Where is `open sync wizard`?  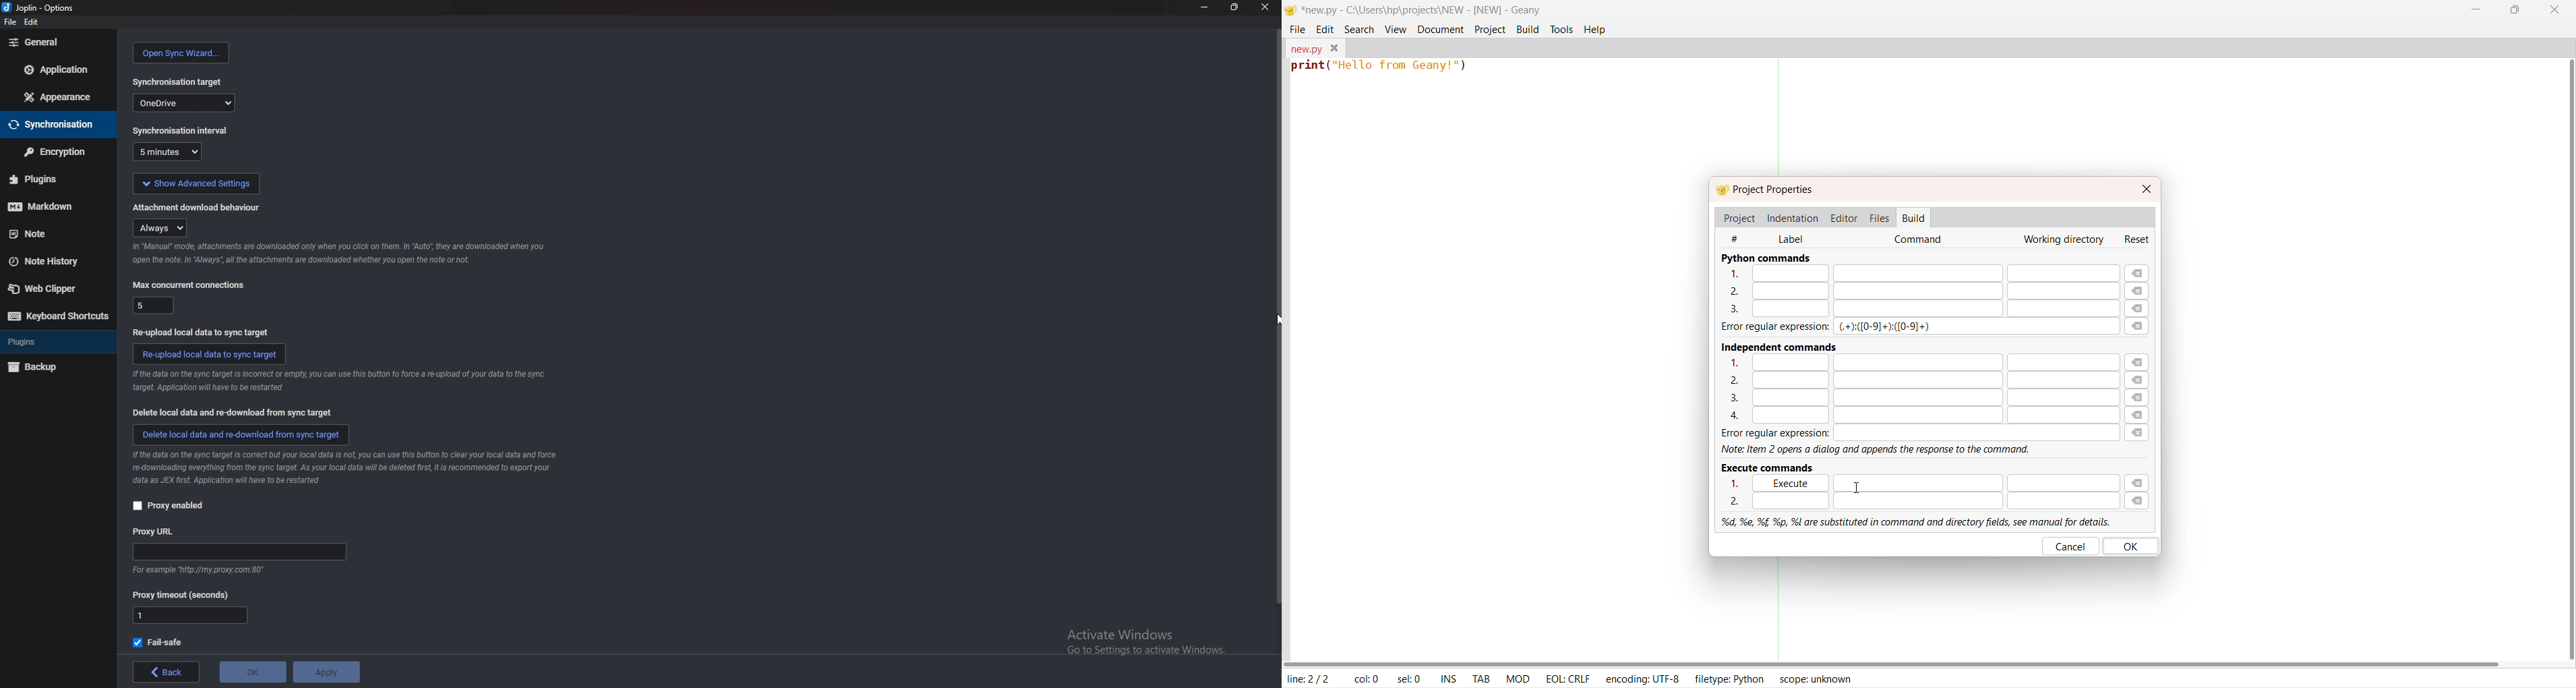 open sync wizard is located at coordinates (181, 53).